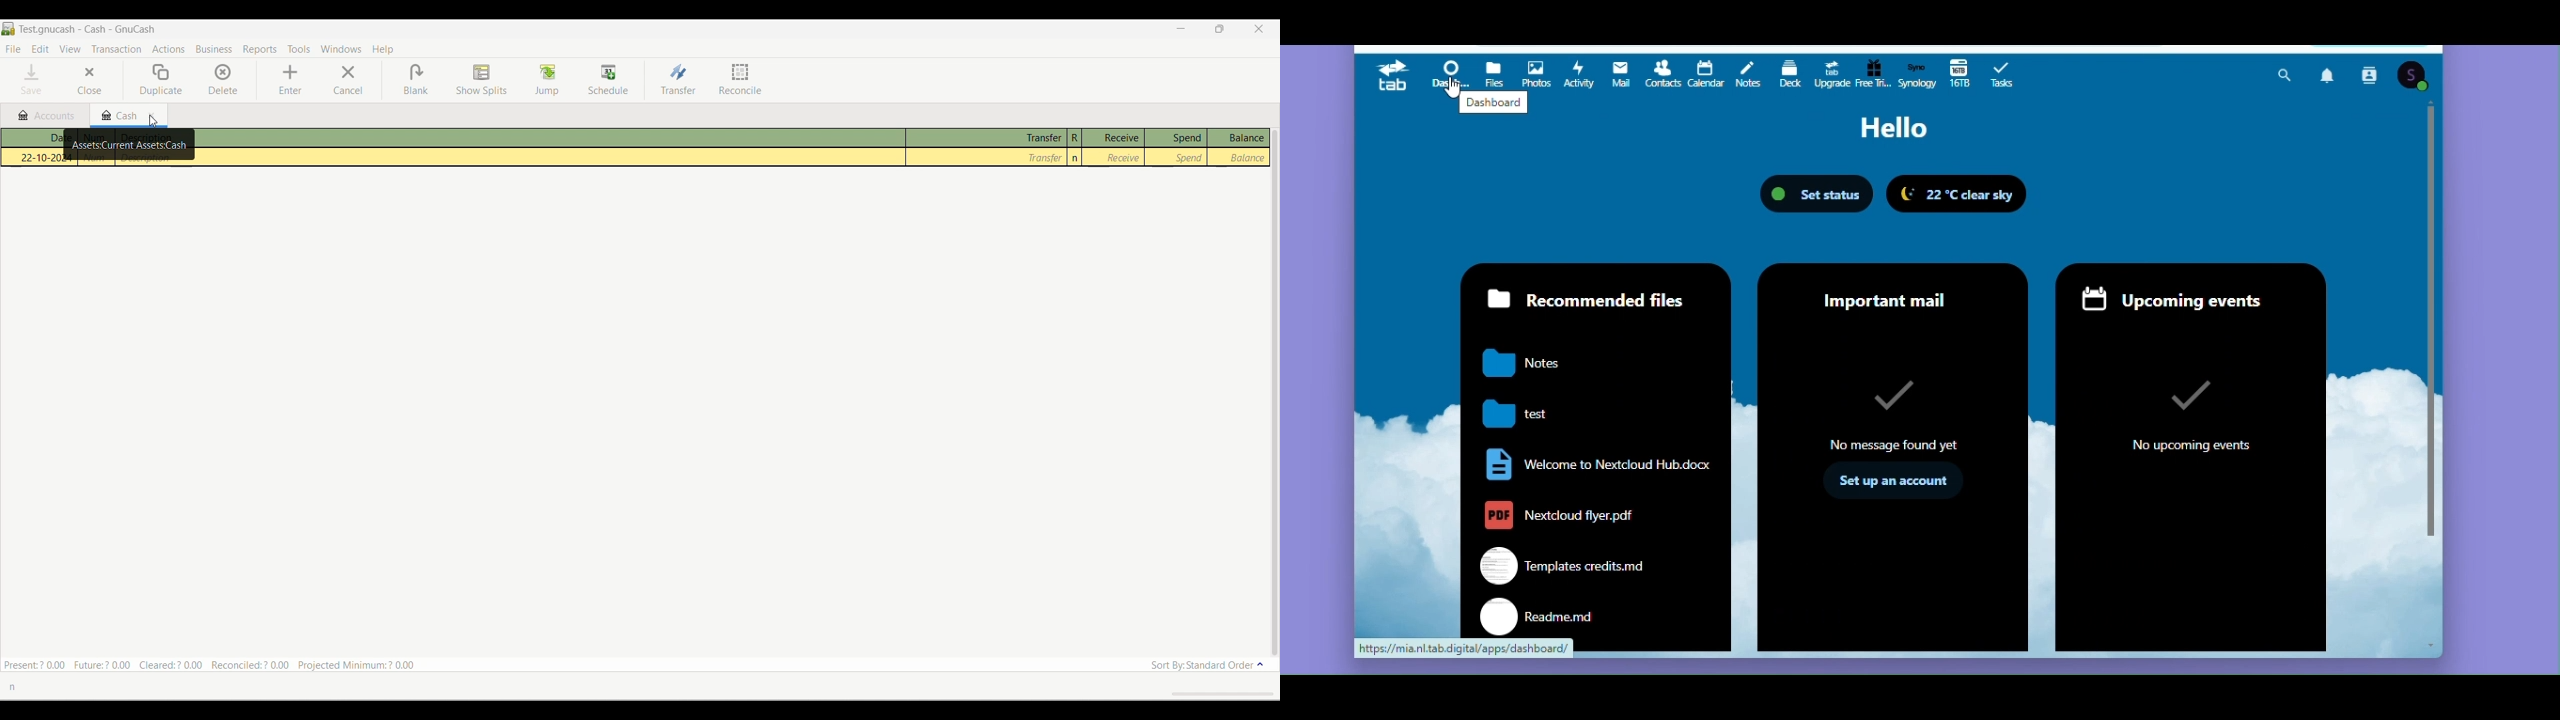 The height and width of the screenshot is (728, 2576). What do you see at coordinates (1817, 194) in the screenshot?
I see `Set status` at bounding box center [1817, 194].